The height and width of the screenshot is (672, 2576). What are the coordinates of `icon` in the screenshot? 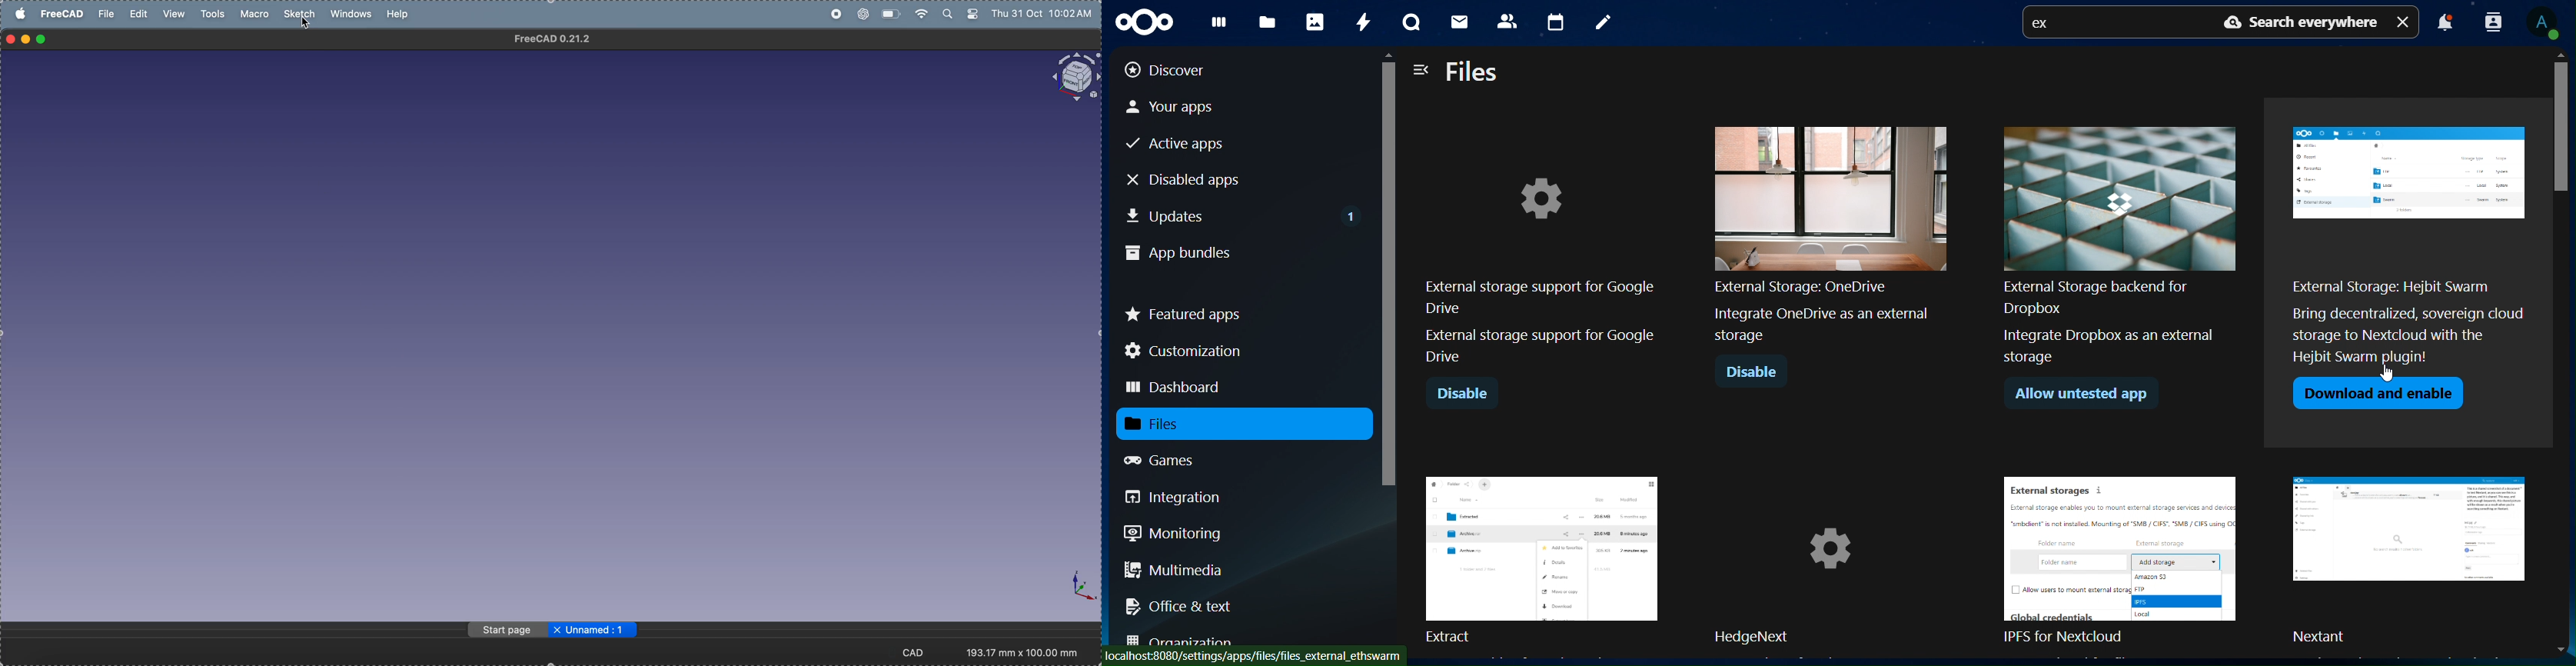 It's located at (1151, 22).